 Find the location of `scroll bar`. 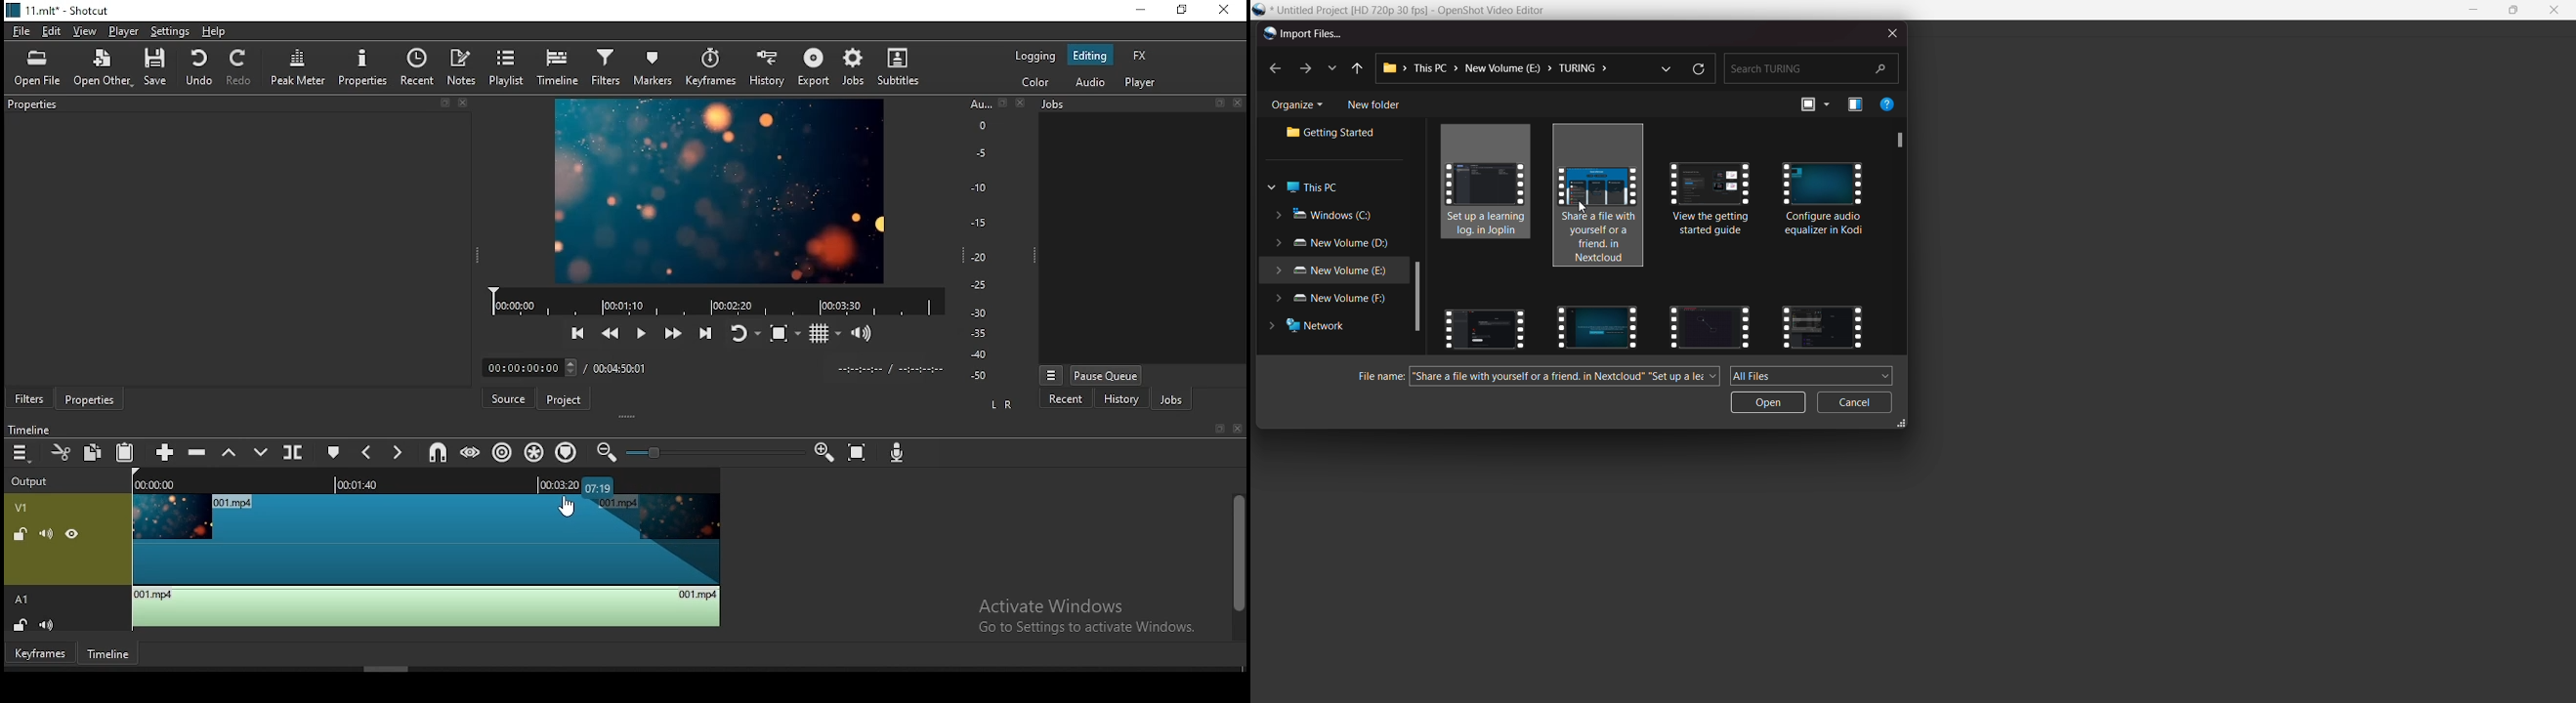

scroll bar is located at coordinates (1417, 298).